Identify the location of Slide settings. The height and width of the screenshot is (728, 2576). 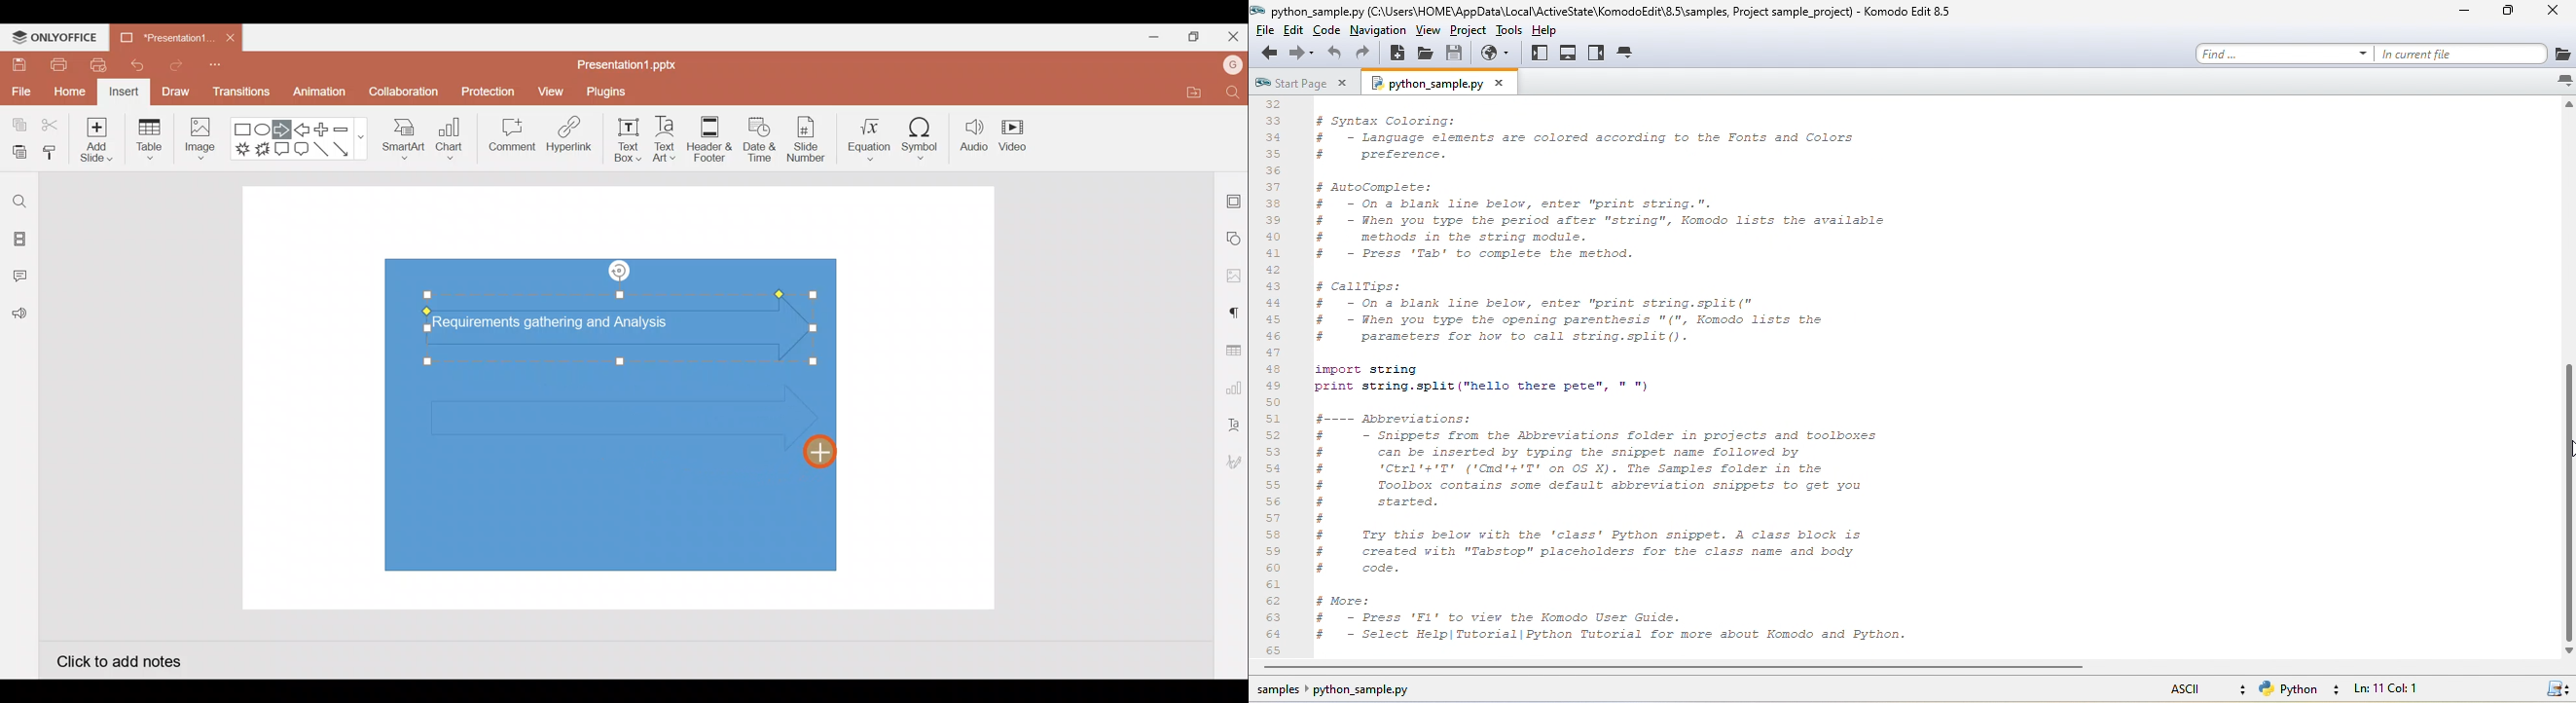
(1235, 199).